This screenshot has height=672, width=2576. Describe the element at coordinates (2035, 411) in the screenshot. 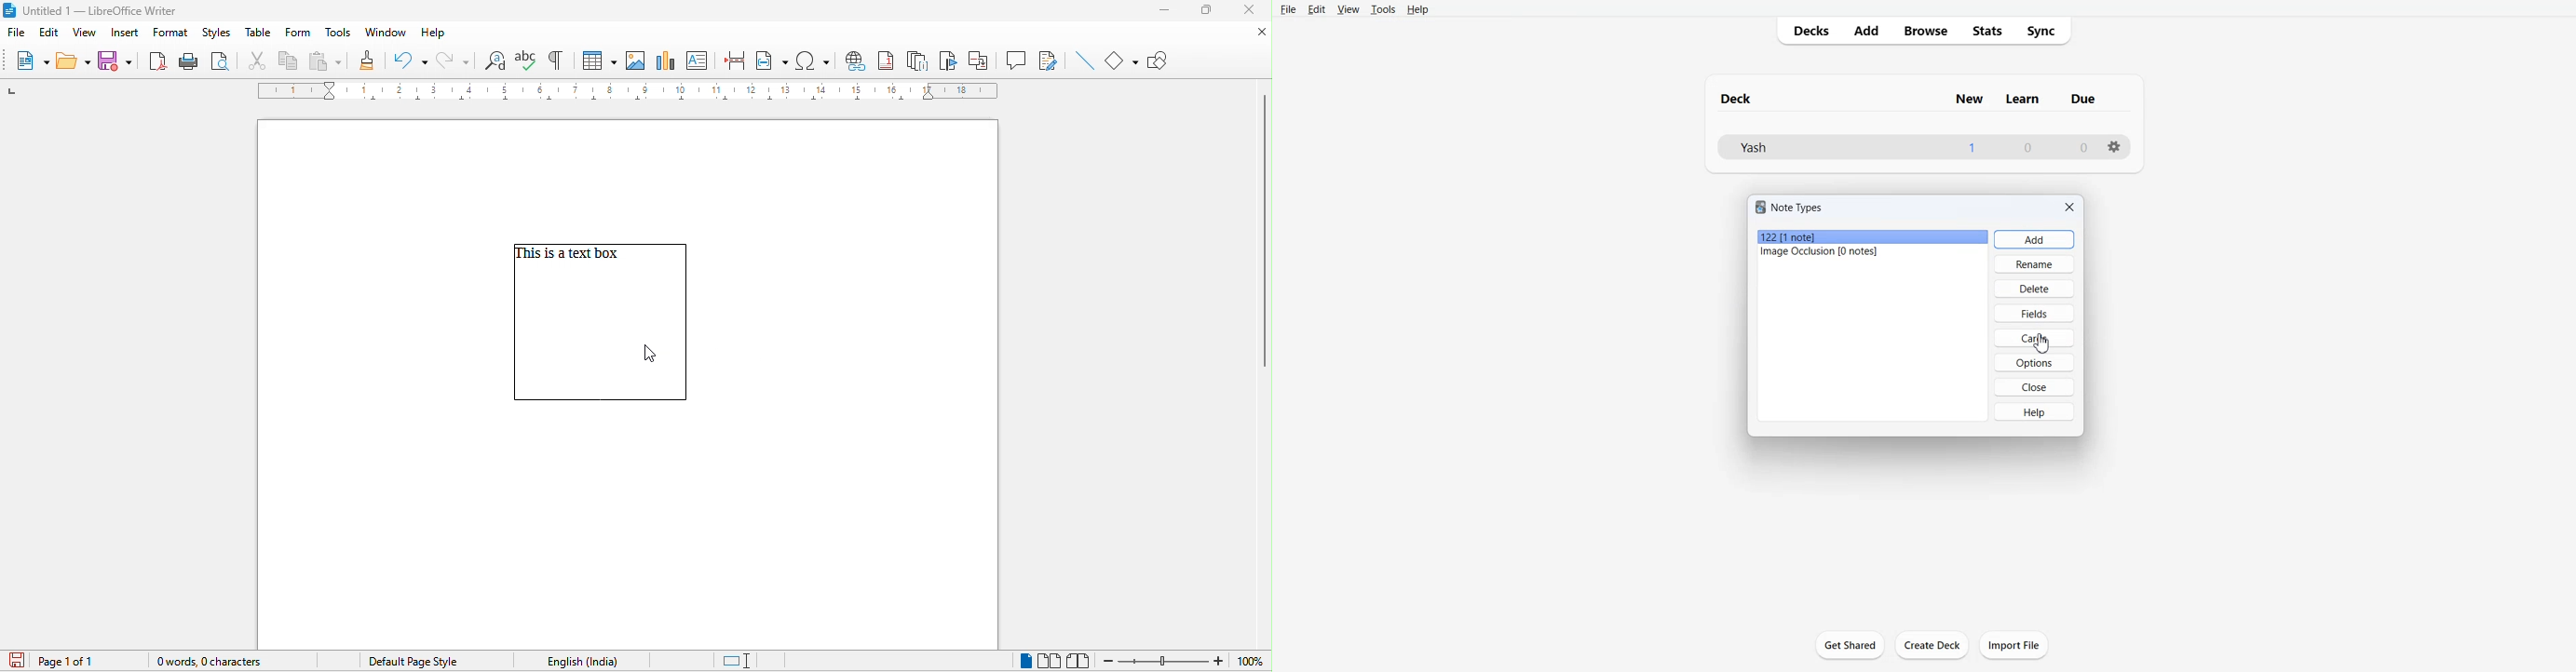

I see `Help` at that location.